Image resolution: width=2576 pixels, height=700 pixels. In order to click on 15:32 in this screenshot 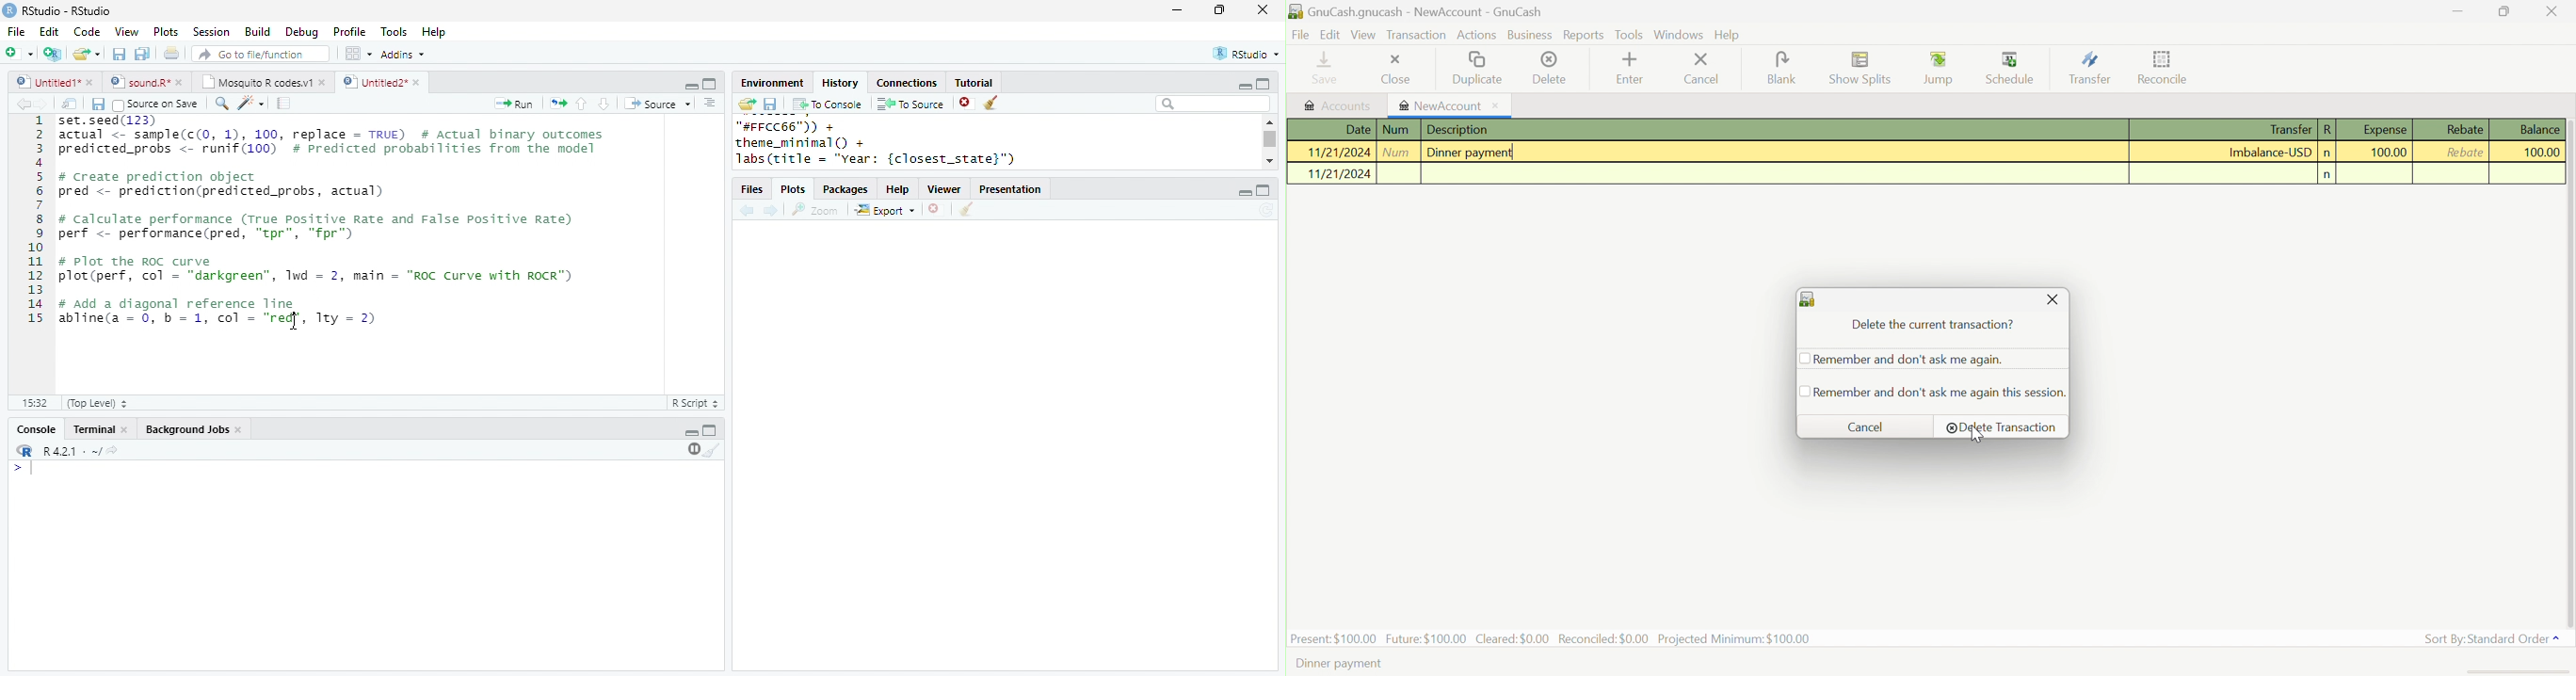, I will do `click(34, 402)`.